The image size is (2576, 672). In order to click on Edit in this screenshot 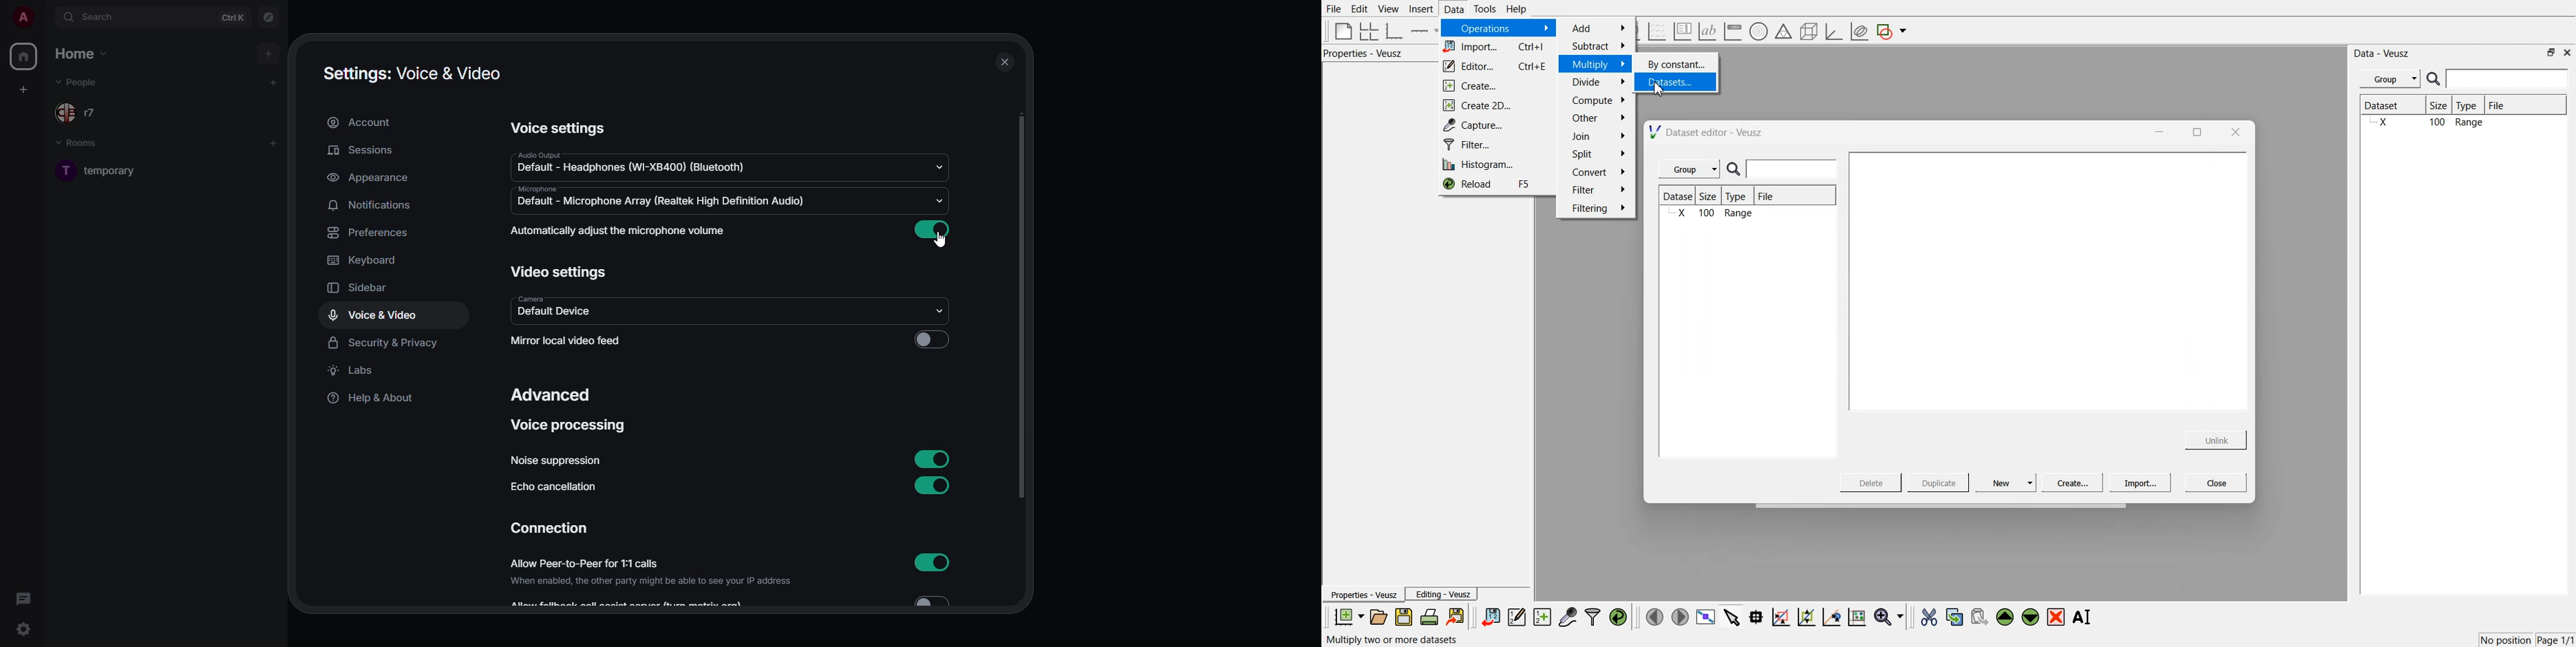, I will do `click(1360, 8)`.